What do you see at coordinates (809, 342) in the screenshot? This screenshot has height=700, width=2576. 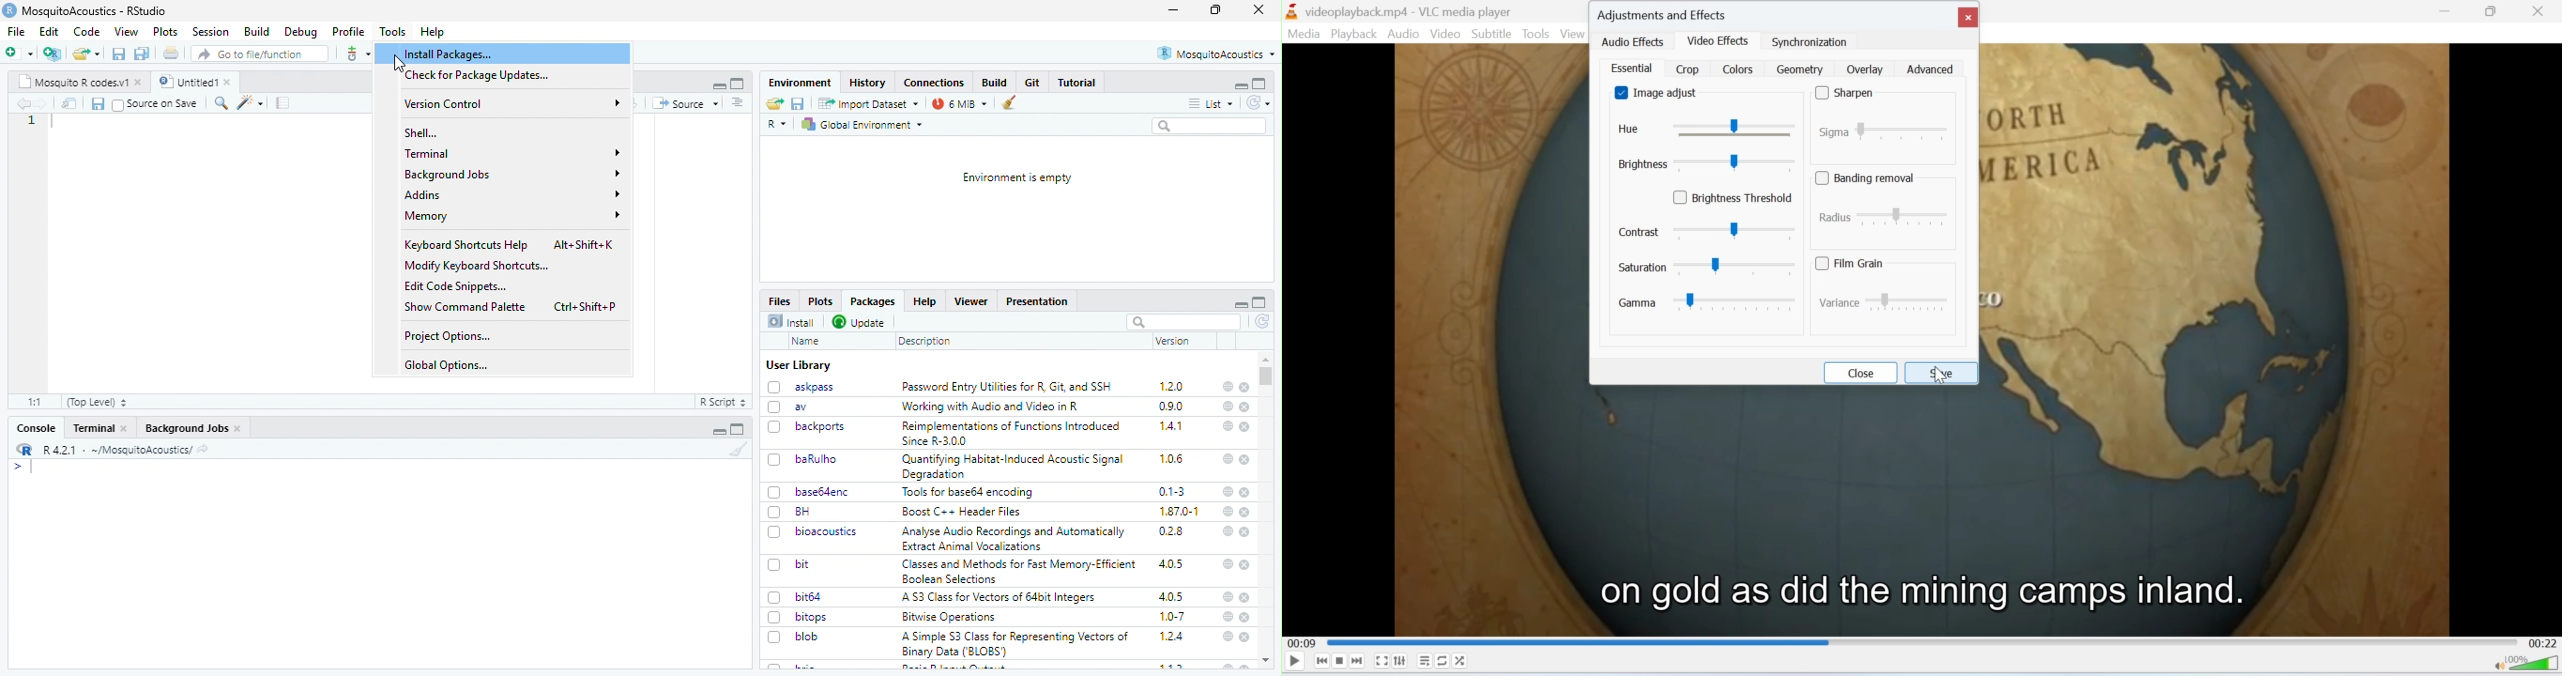 I see `Name` at bounding box center [809, 342].